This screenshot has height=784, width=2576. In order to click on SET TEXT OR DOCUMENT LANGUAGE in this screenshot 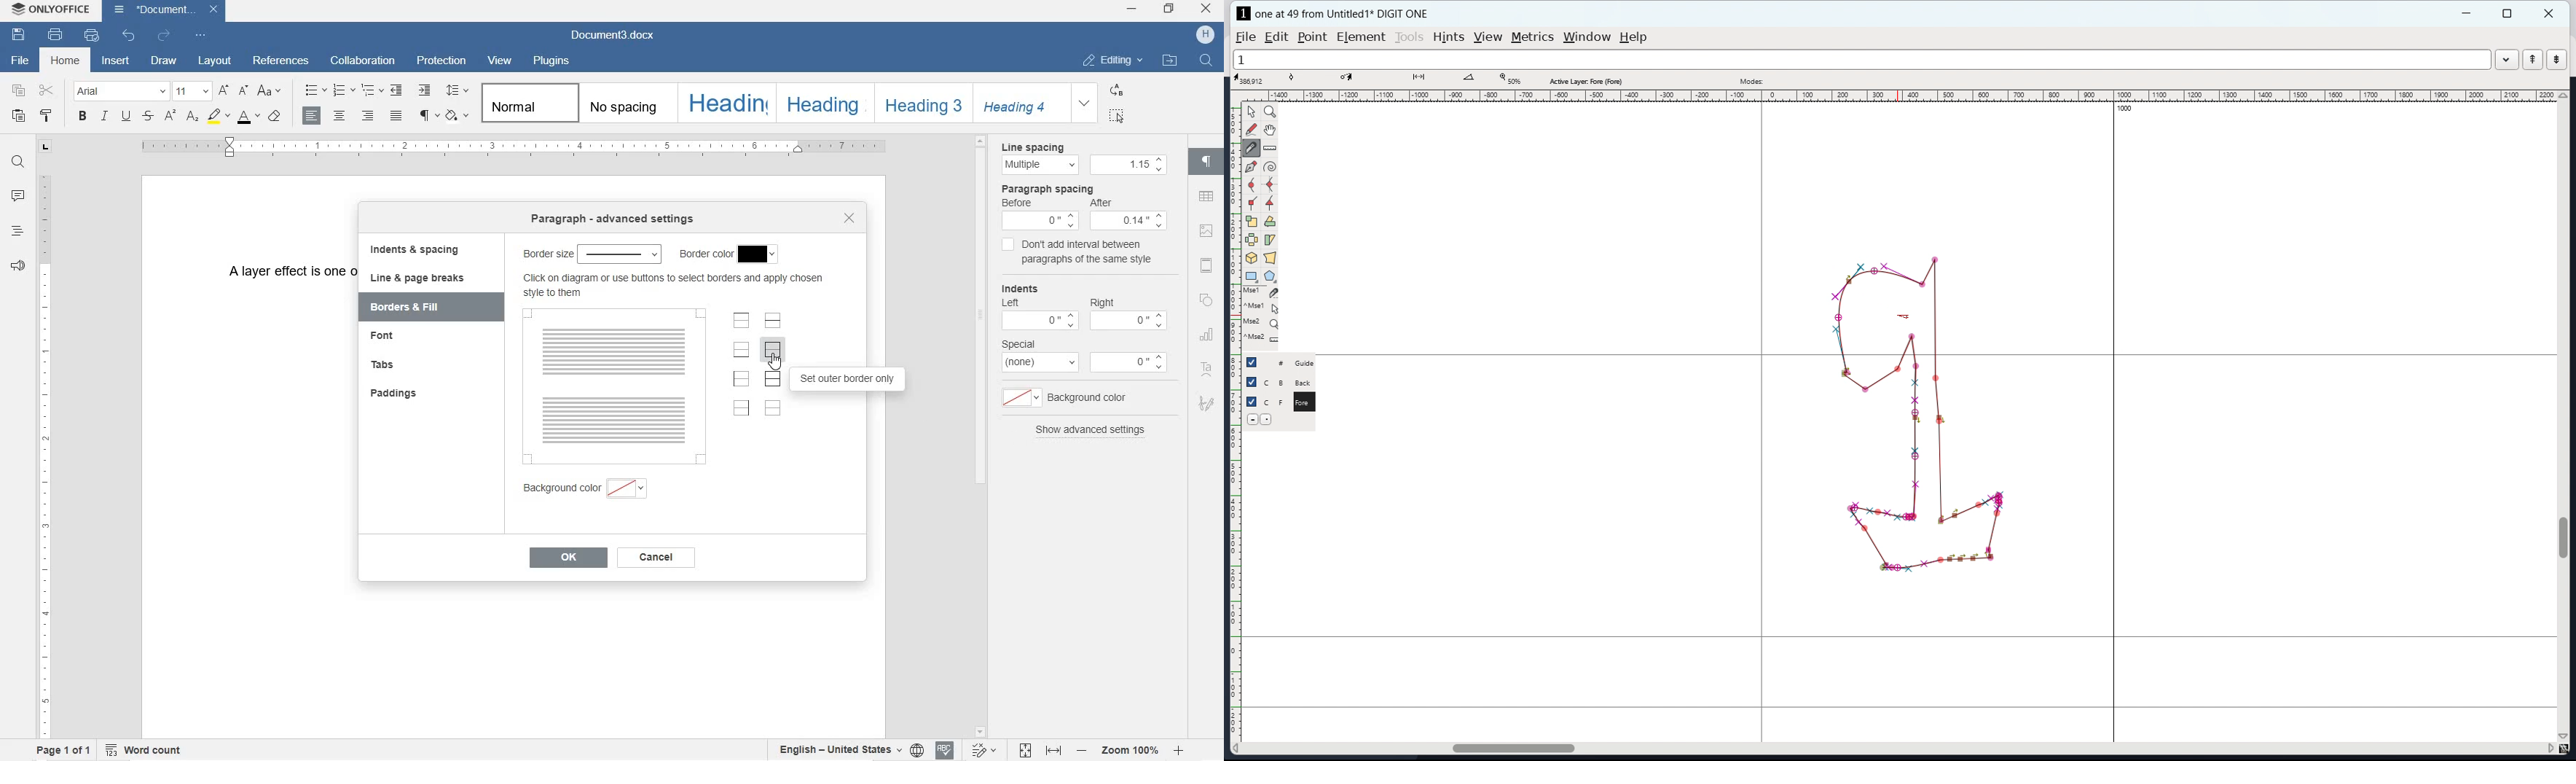, I will do `click(849, 750)`.